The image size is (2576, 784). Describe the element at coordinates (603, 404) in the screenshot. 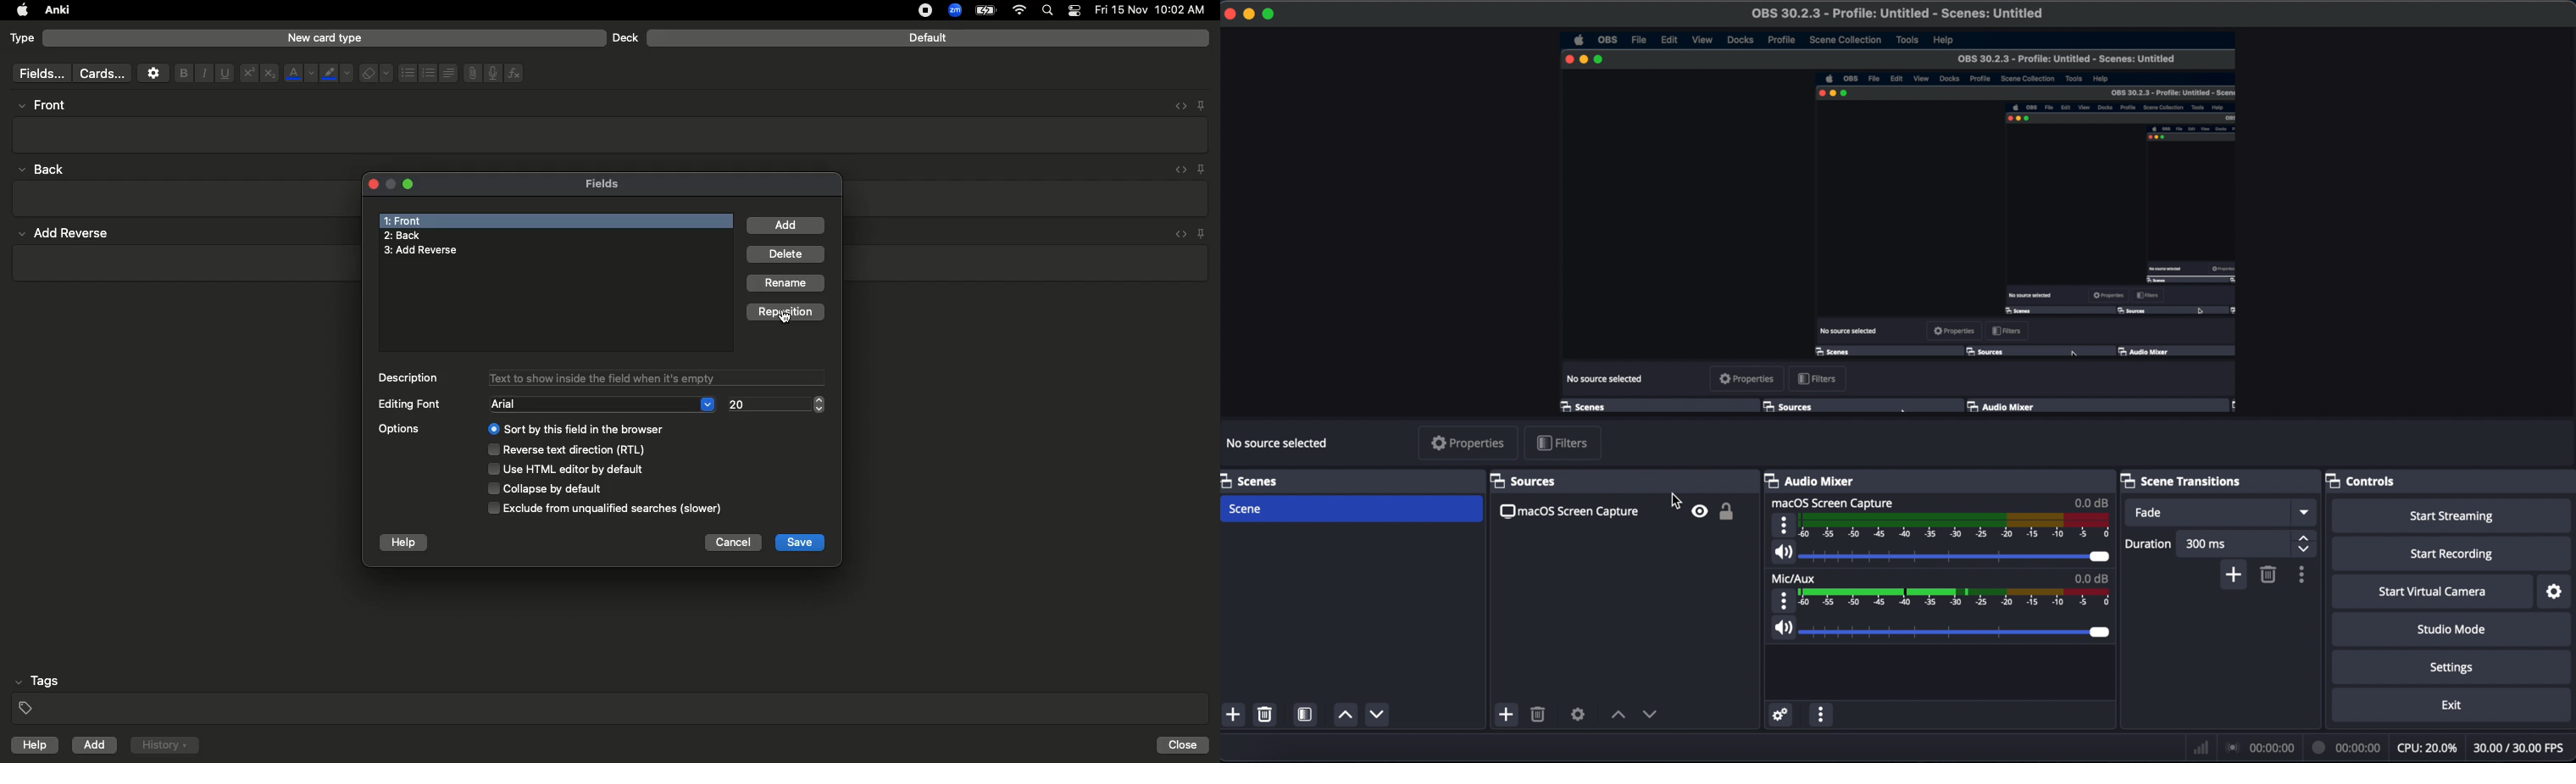

I see `Arial` at that location.